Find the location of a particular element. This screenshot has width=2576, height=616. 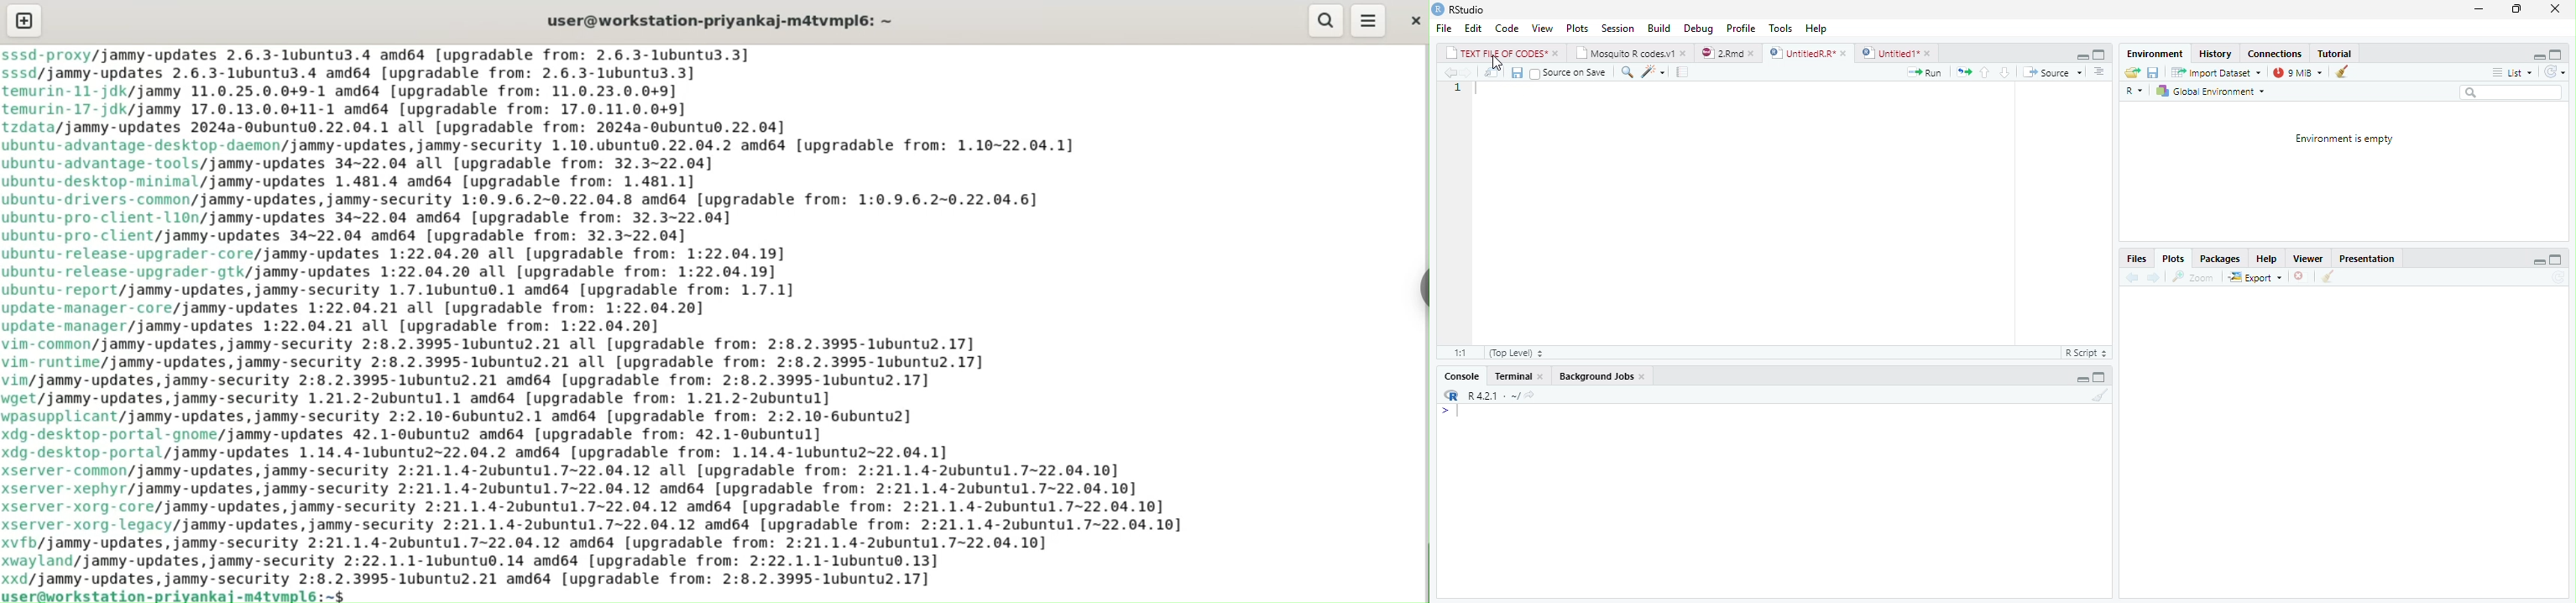

R421 - ~/ is located at coordinates (1502, 396).